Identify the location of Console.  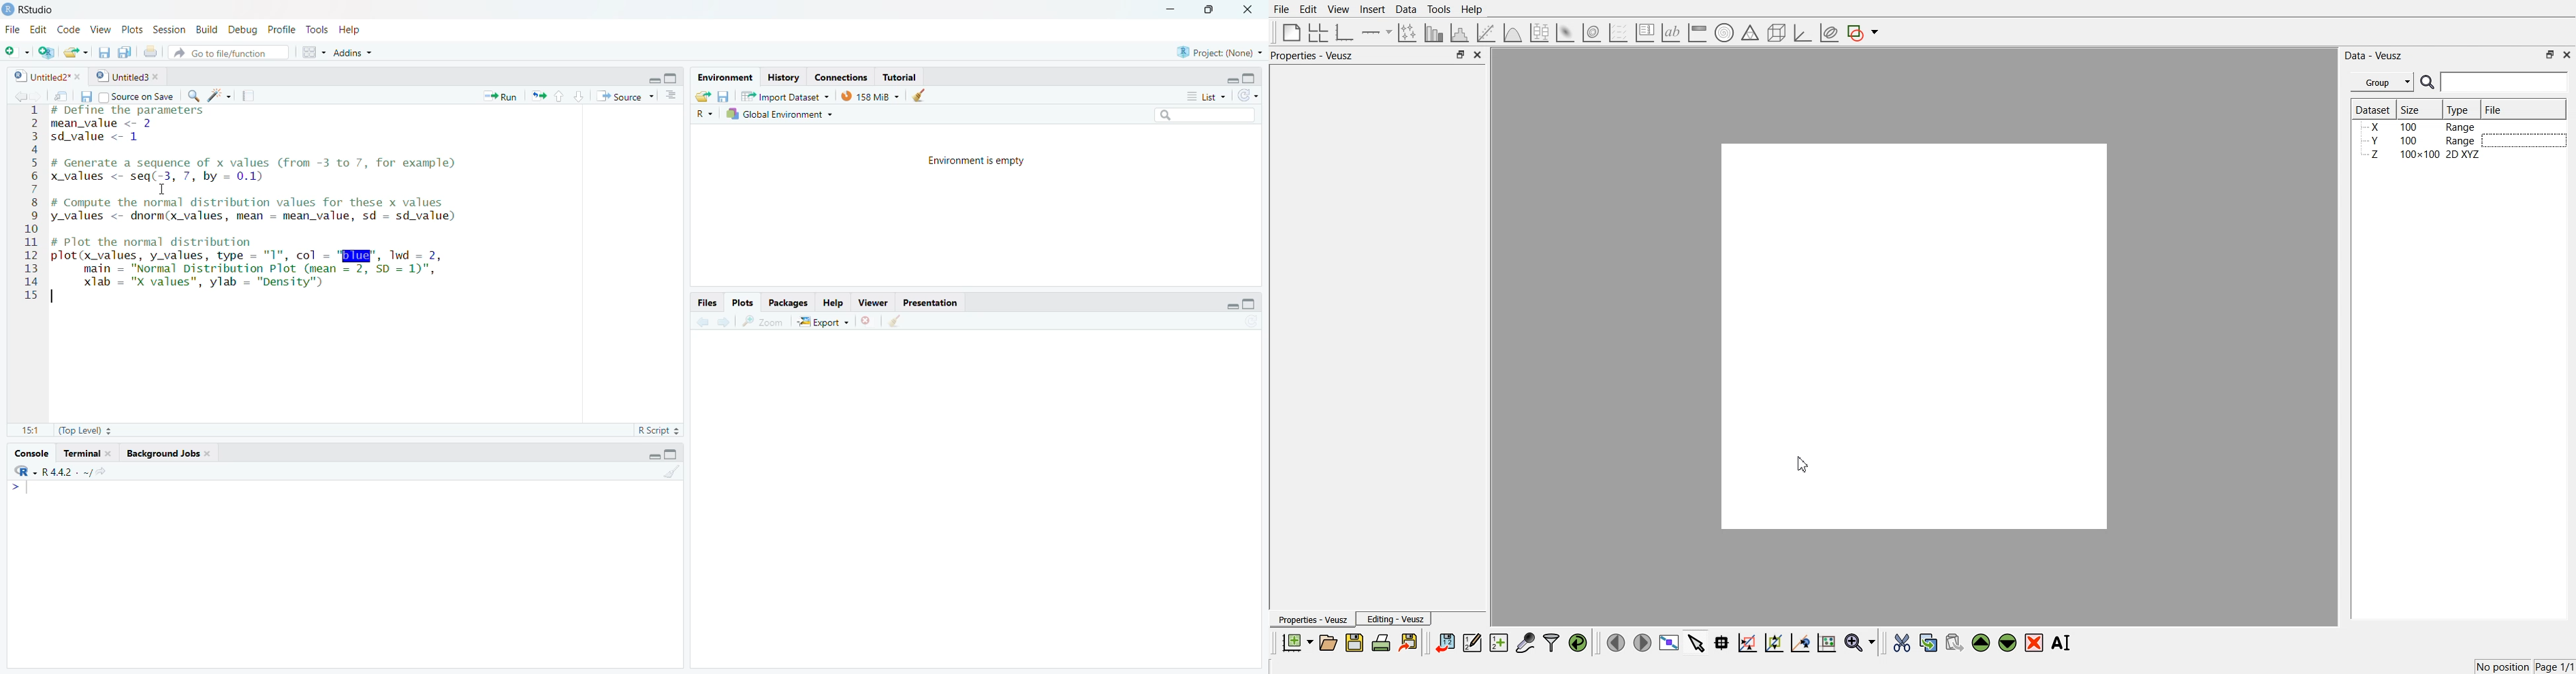
(31, 452).